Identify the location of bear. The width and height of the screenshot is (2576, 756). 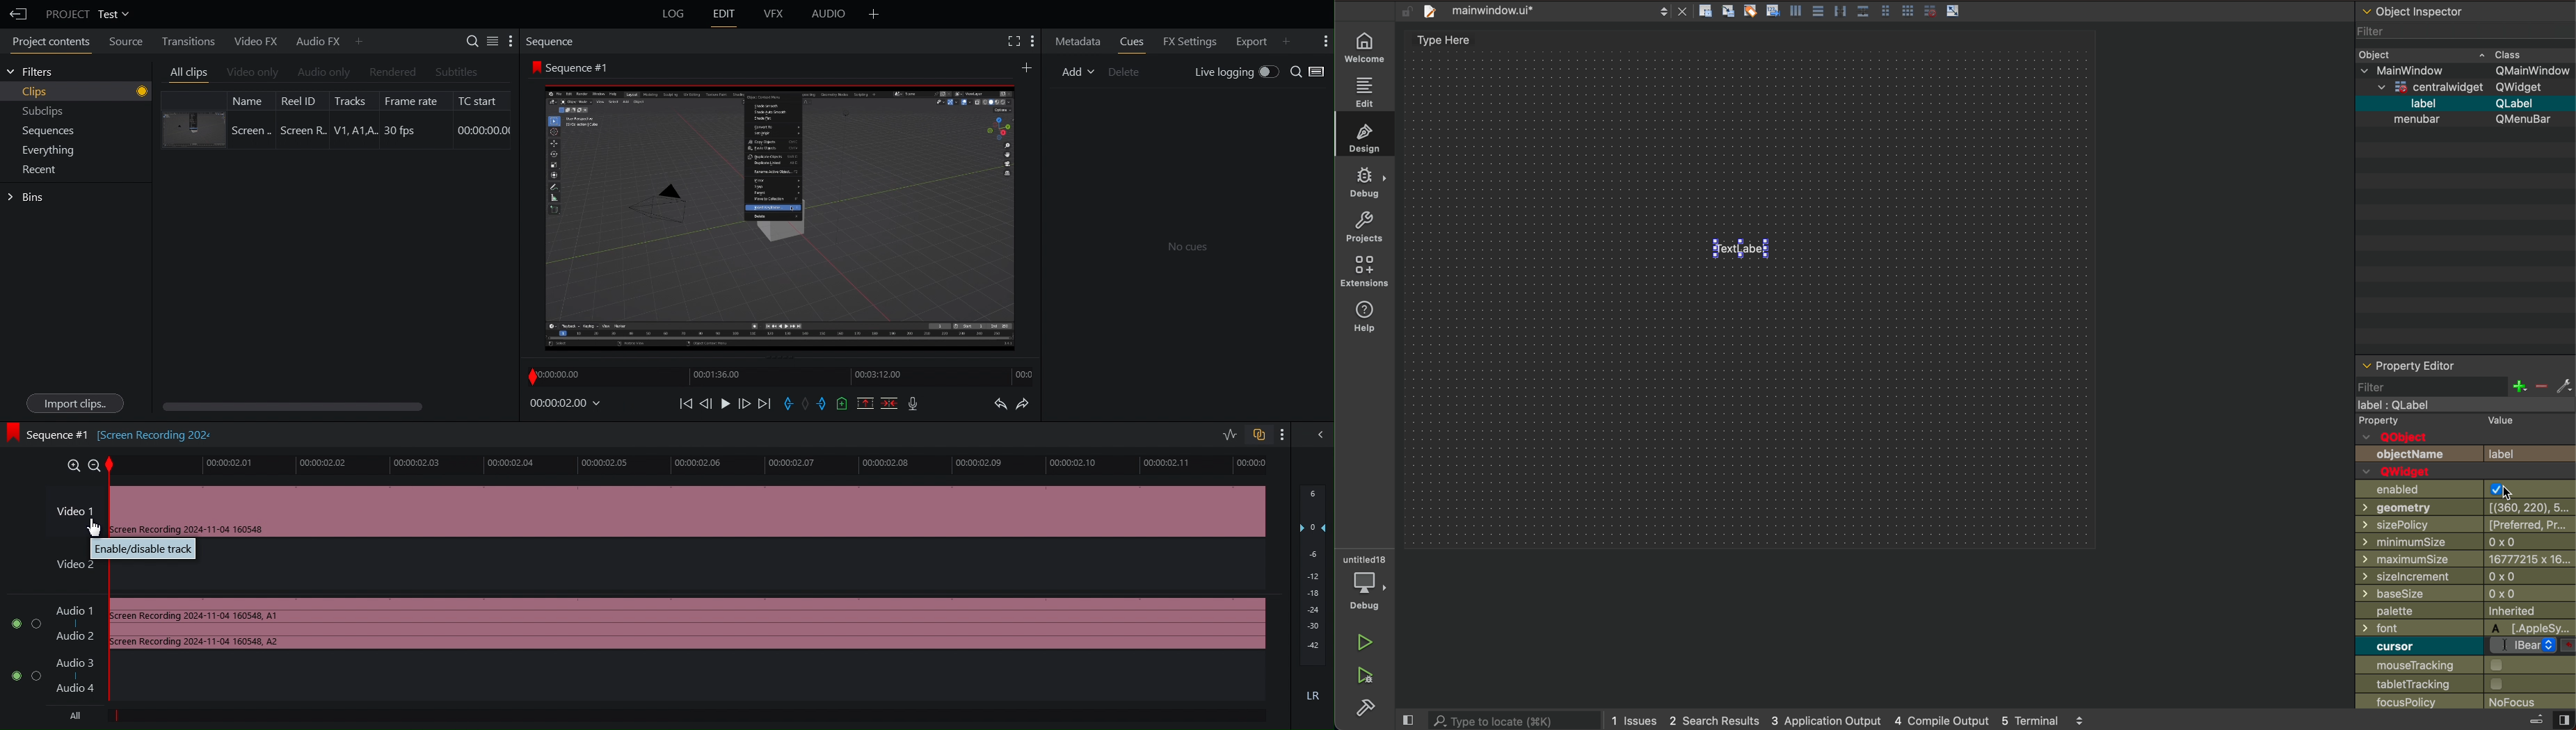
(2531, 646).